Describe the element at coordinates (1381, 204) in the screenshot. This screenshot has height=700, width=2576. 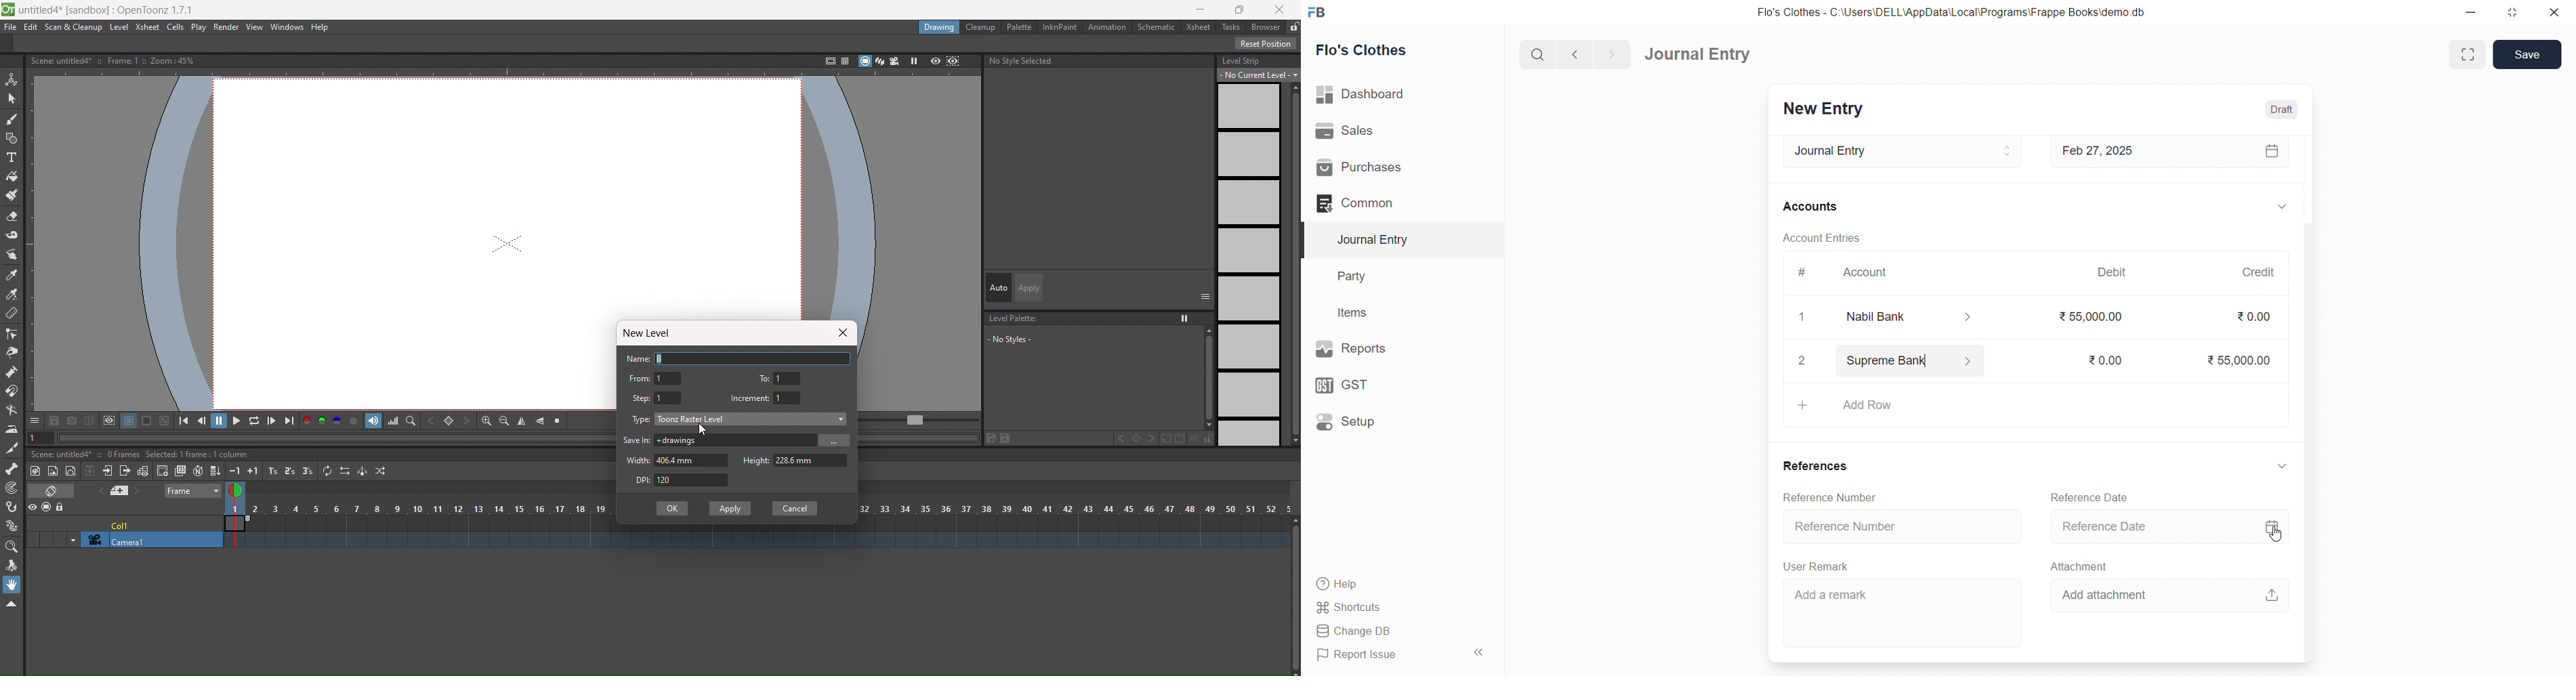
I see `Common` at that location.